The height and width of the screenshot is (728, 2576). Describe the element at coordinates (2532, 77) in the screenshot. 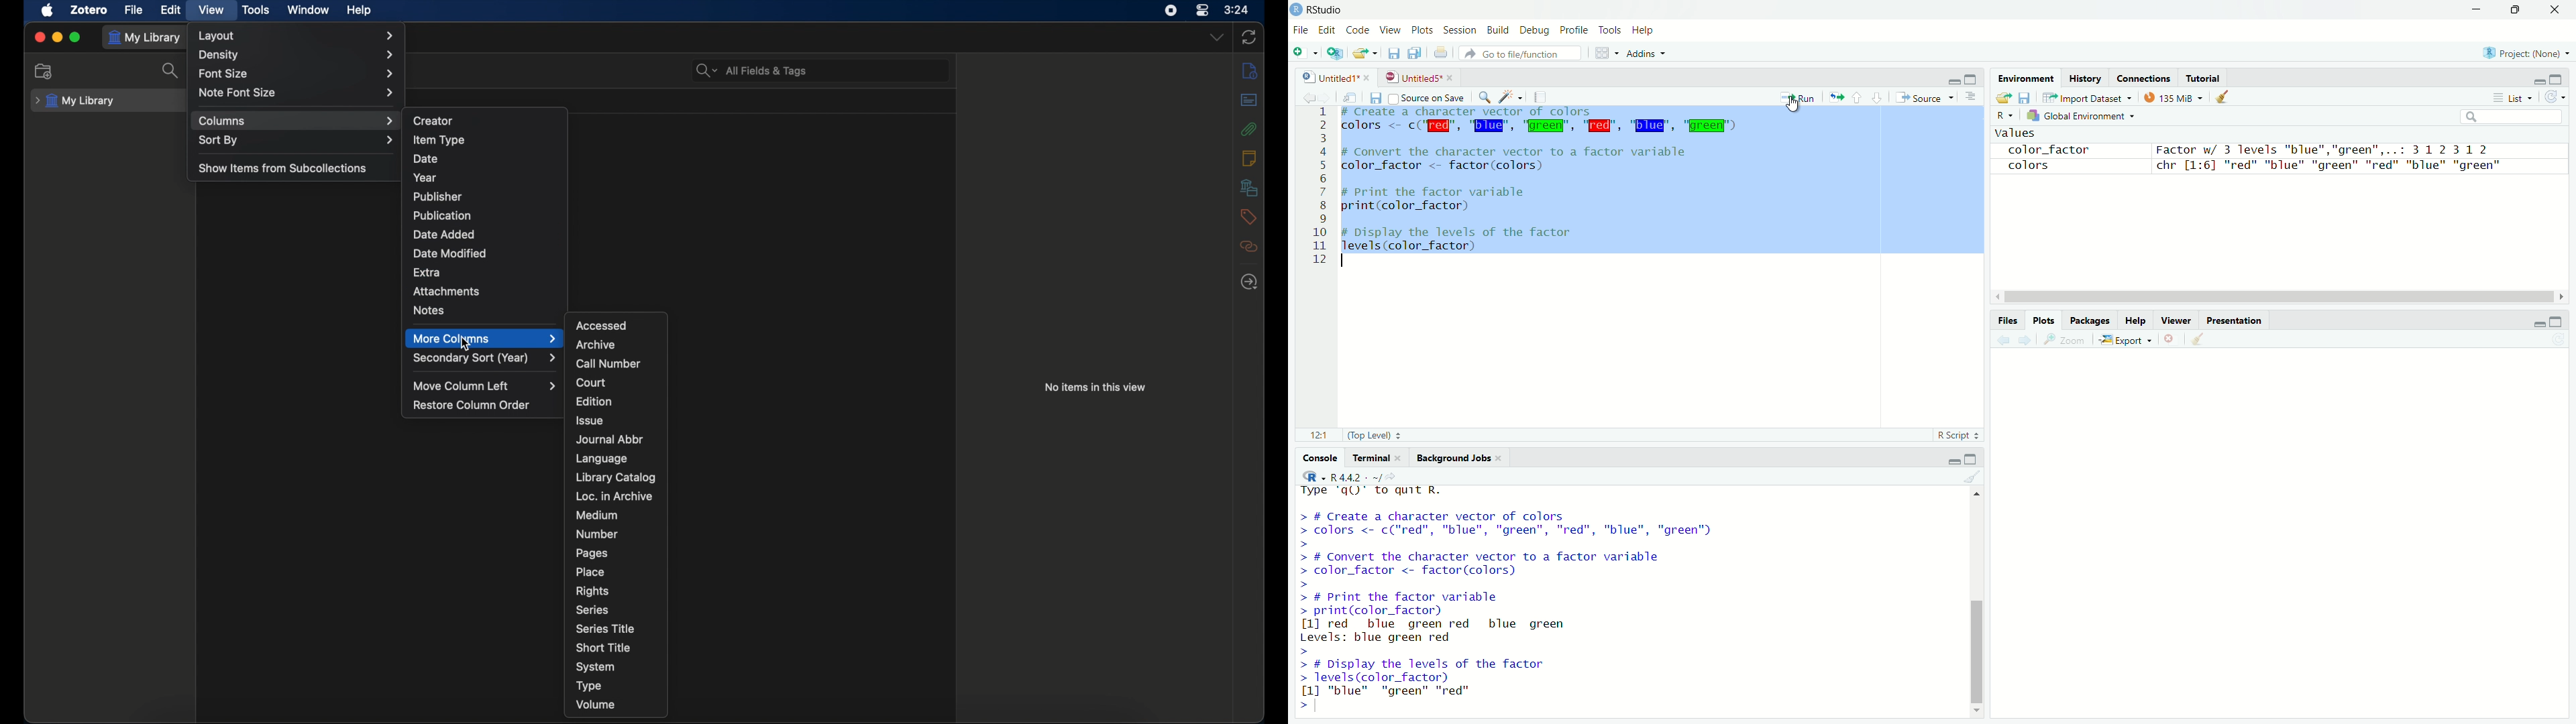

I see `minimize` at that location.